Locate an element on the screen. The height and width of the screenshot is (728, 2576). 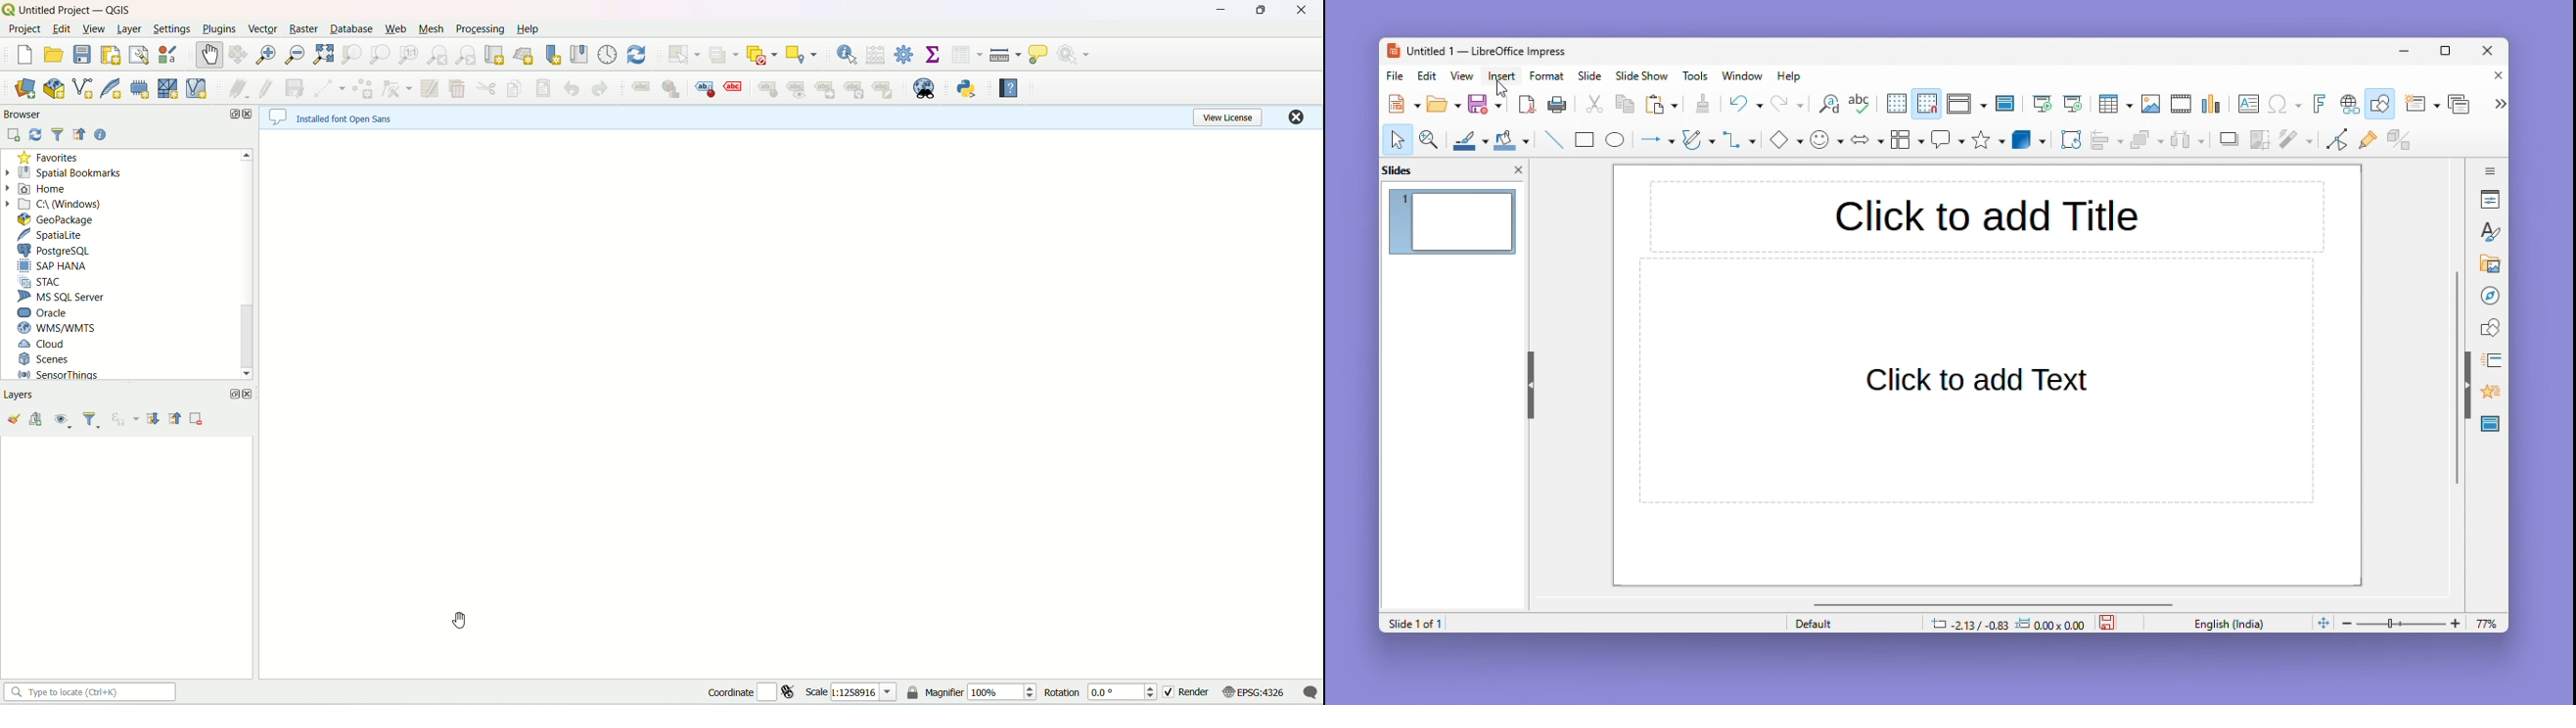
close is located at coordinates (1302, 10).